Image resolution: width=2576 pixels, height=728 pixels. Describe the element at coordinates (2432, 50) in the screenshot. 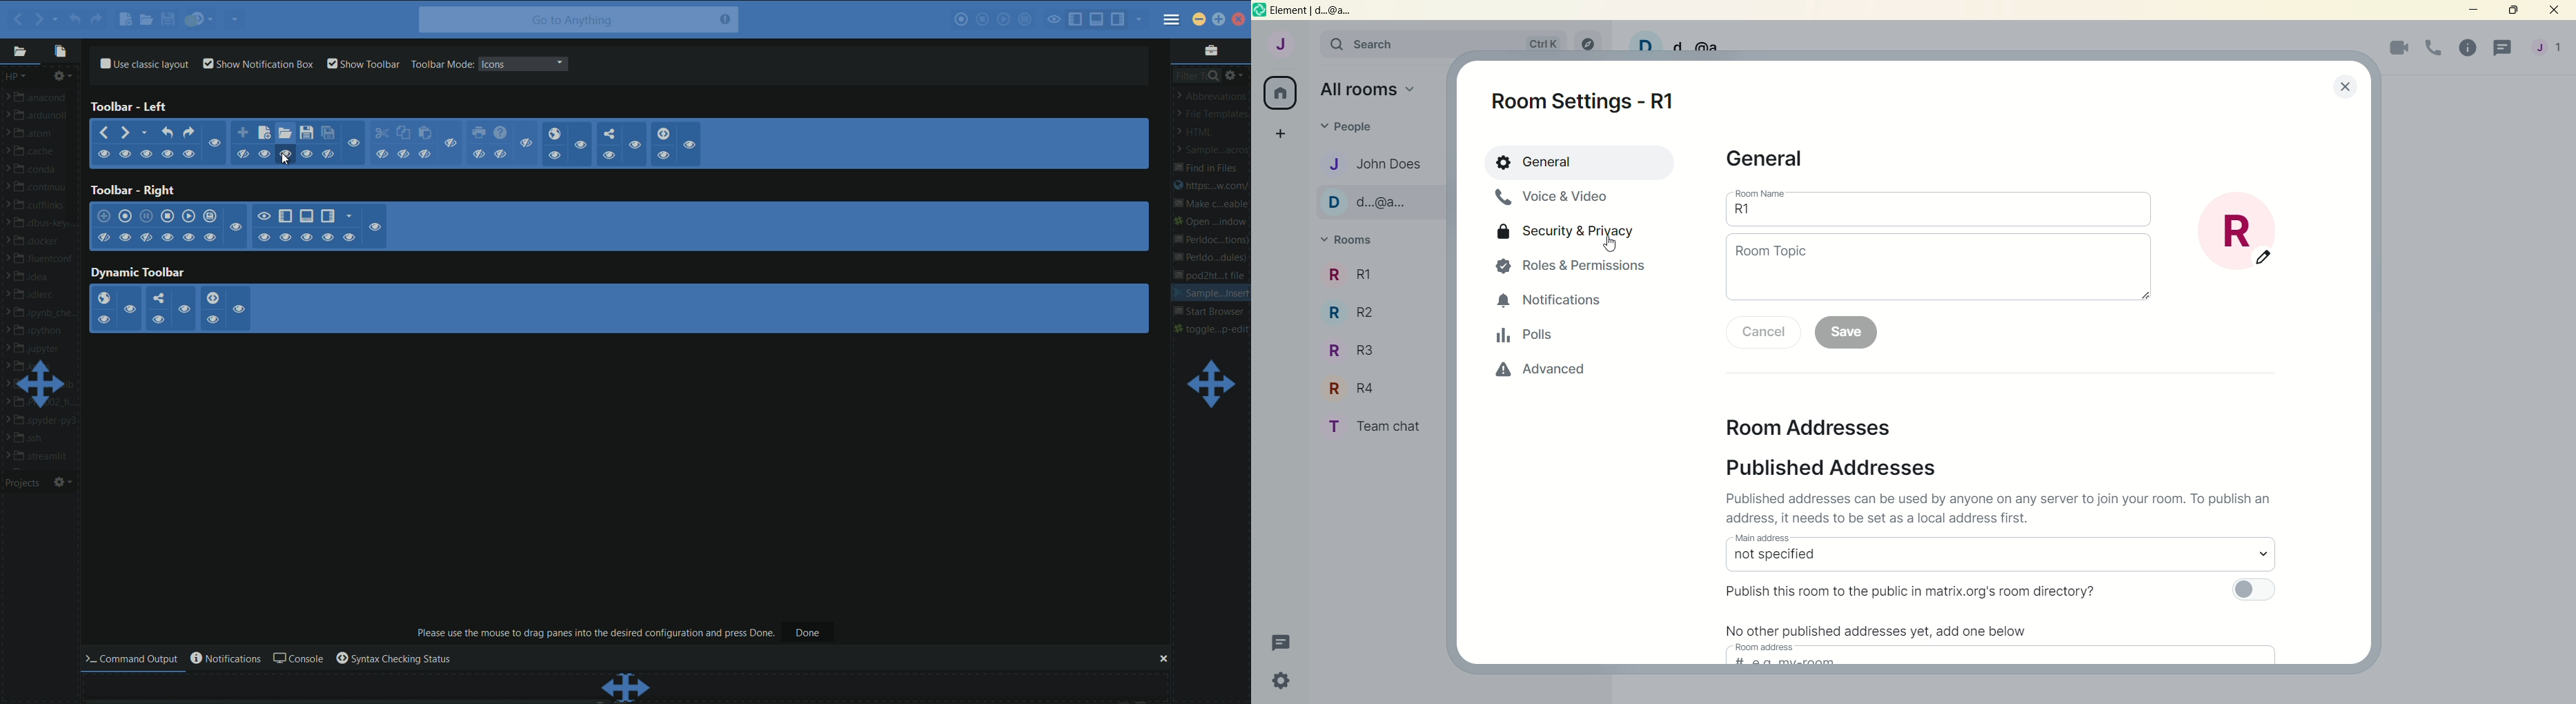

I see `voice call` at that location.